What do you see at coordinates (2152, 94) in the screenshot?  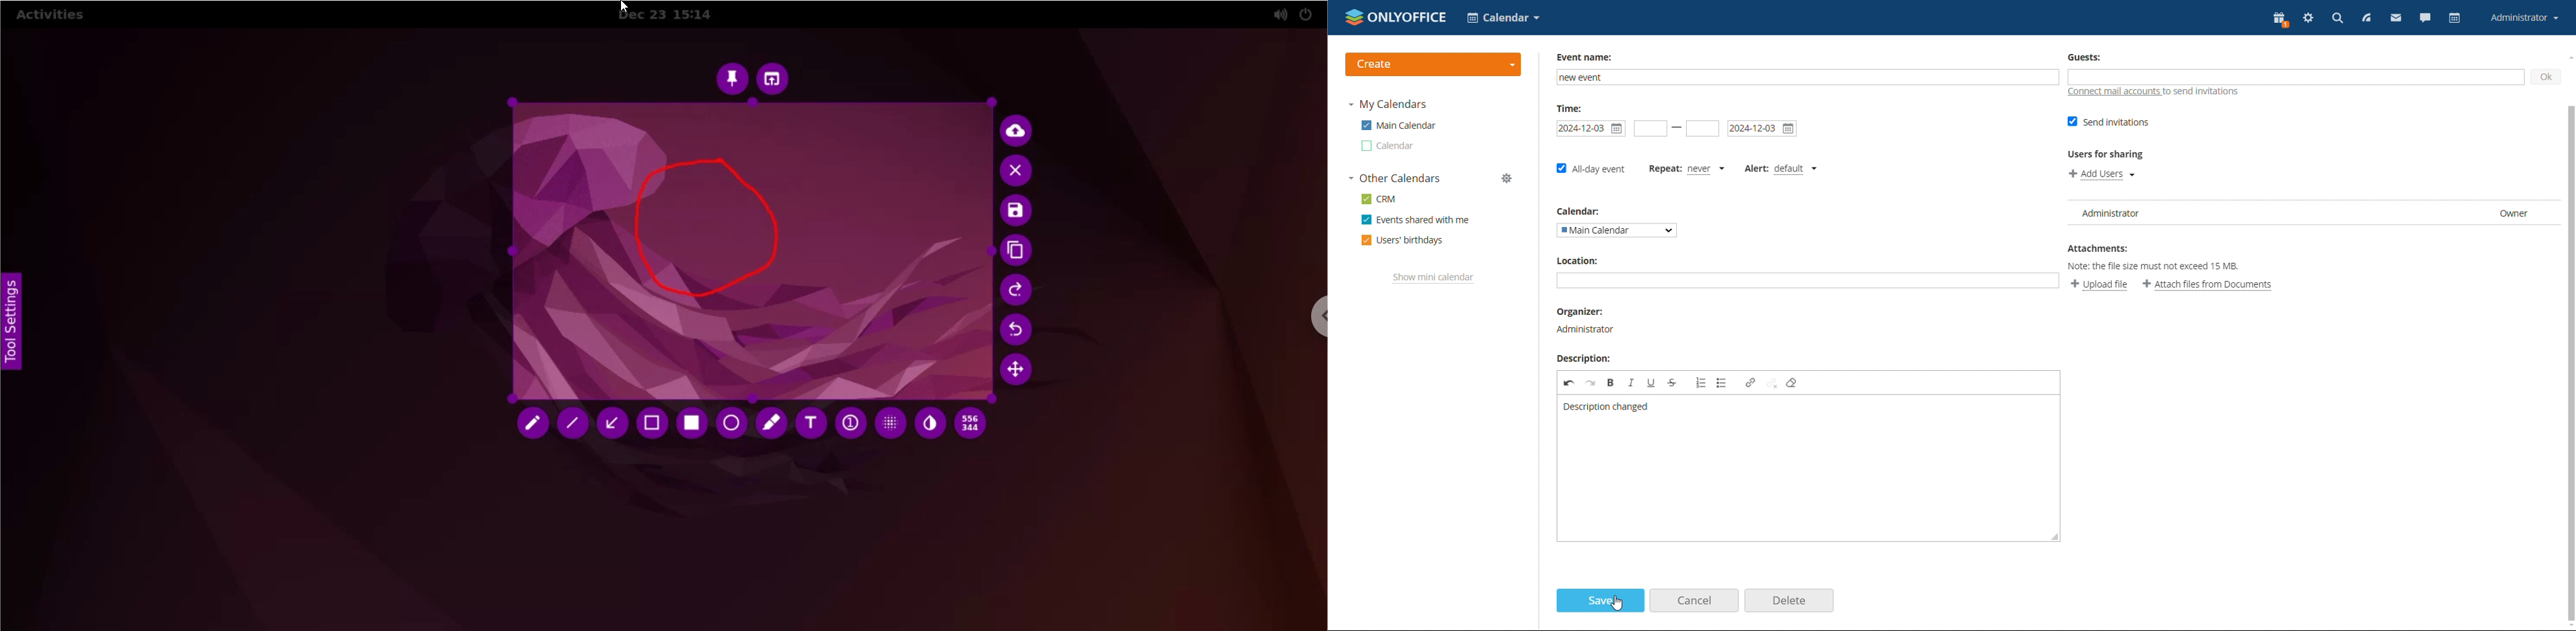 I see `connect mail accounts` at bounding box center [2152, 94].